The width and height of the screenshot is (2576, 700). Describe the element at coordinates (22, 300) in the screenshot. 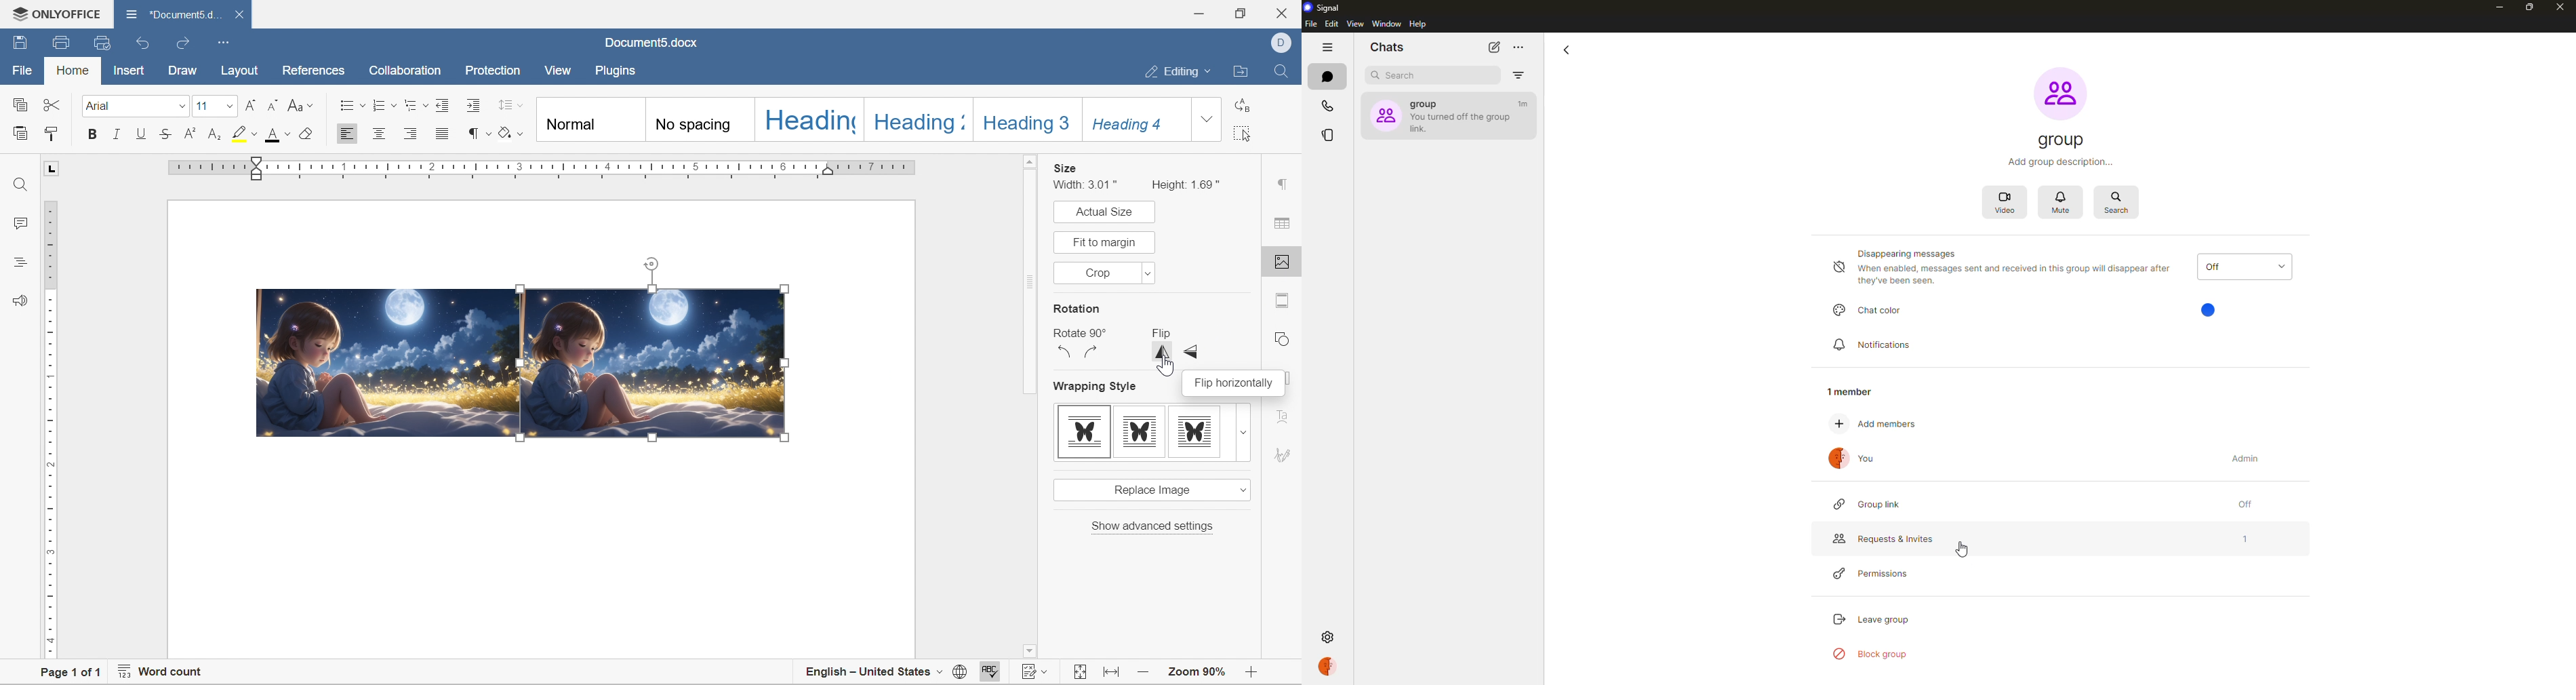

I see `feedback and support` at that location.